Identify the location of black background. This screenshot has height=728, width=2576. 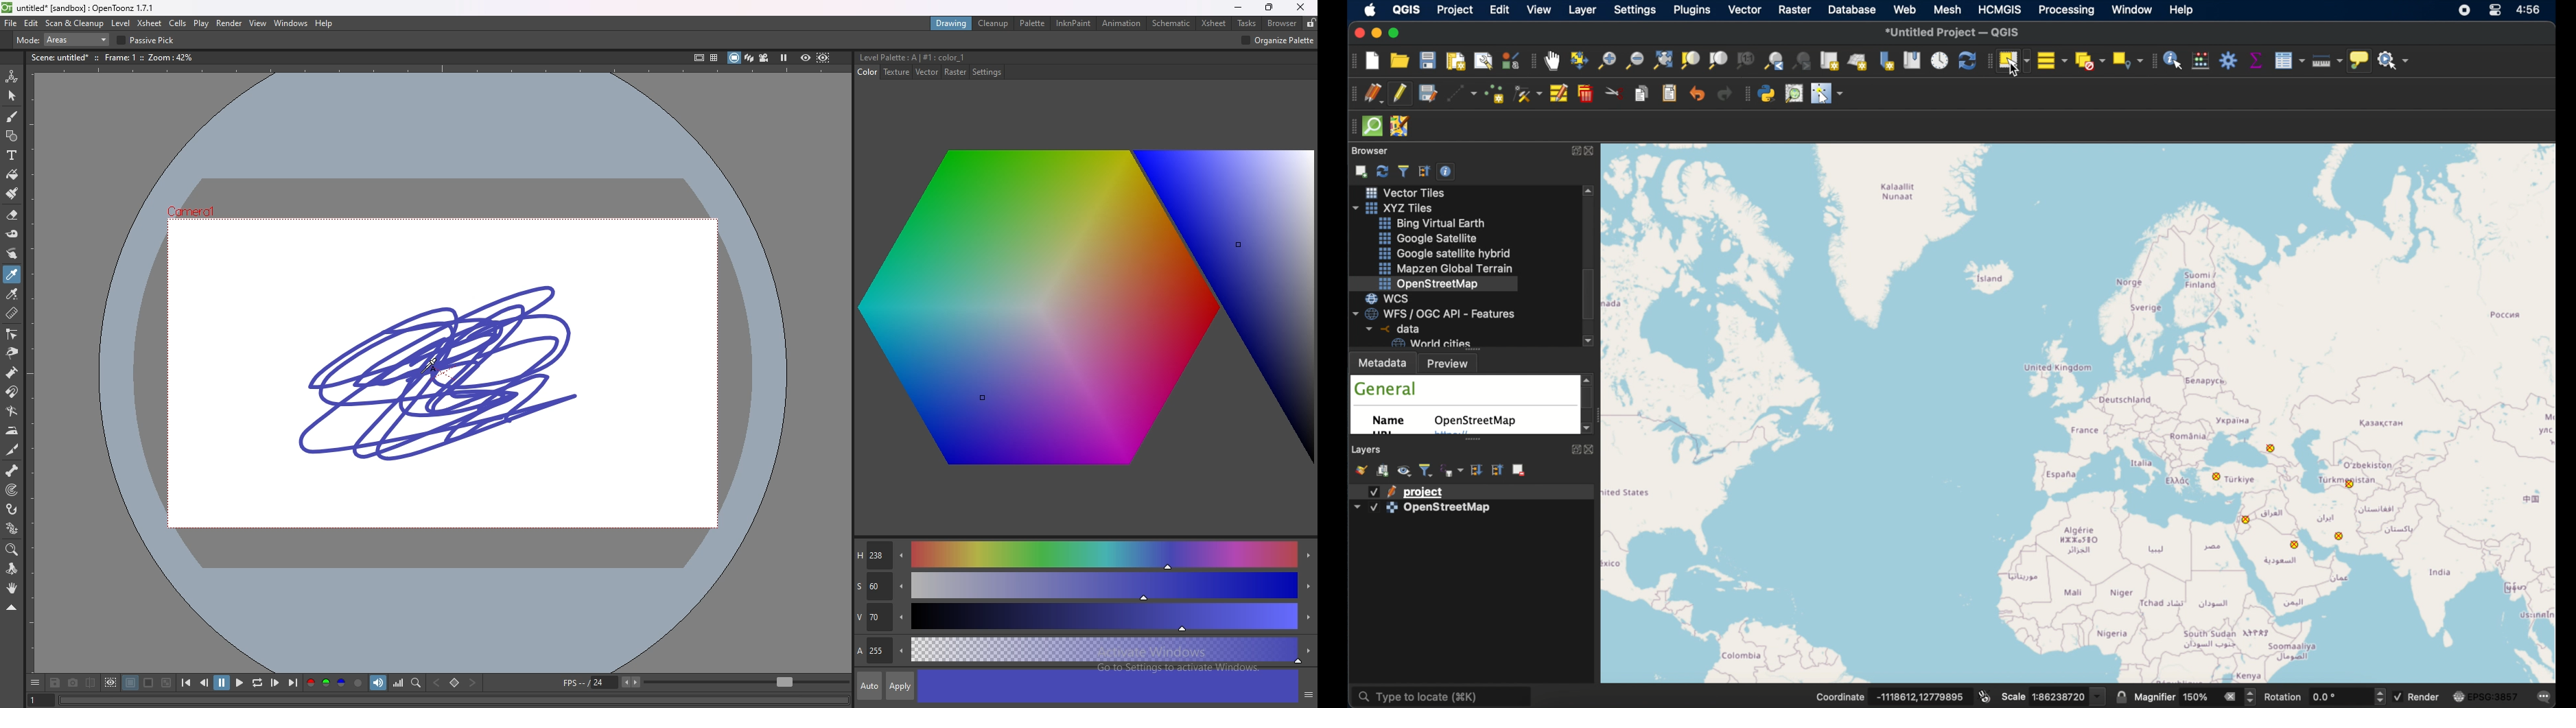
(131, 683).